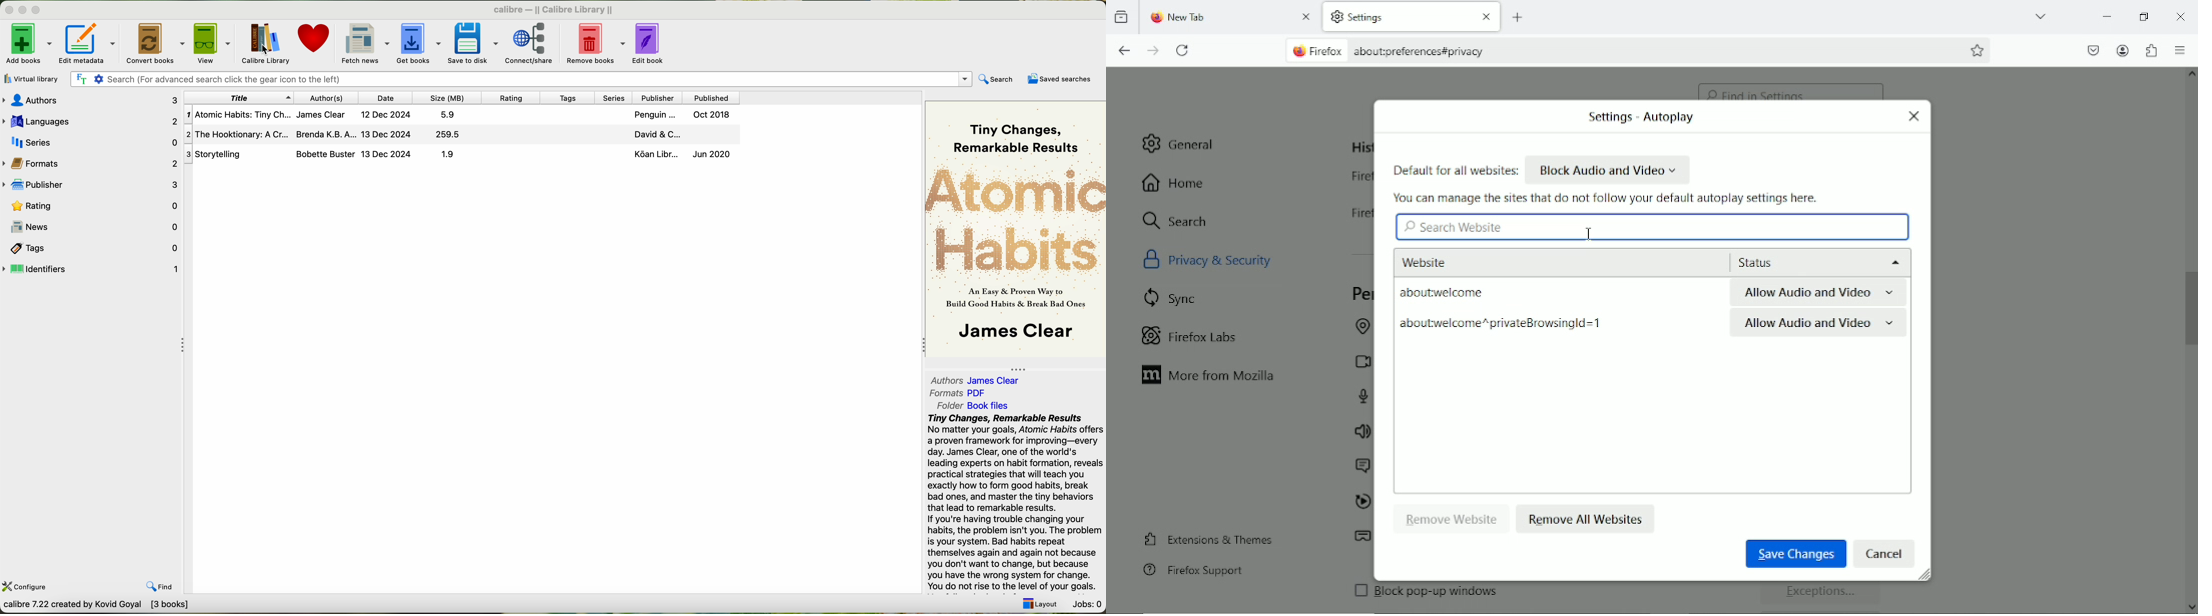 The height and width of the screenshot is (616, 2212). What do you see at coordinates (447, 98) in the screenshot?
I see `size` at bounding box center [447, 98].